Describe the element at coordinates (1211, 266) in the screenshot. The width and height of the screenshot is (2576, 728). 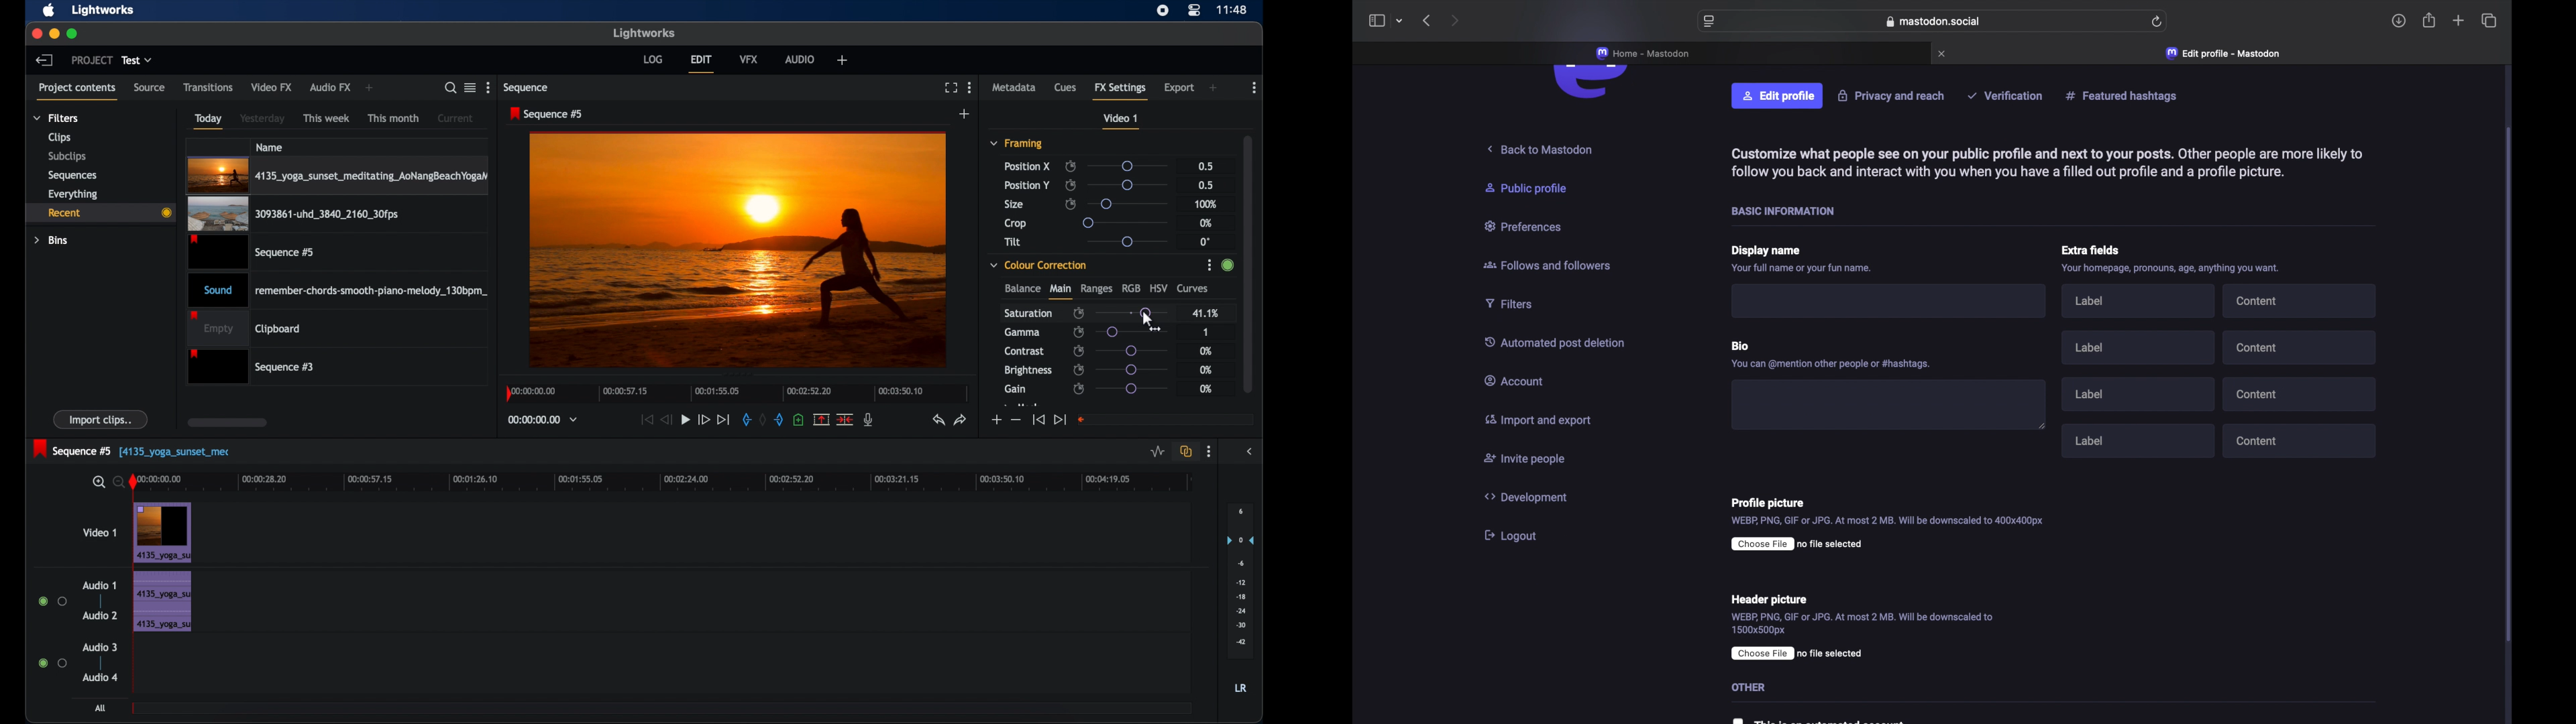
I see `More Options` at that location.